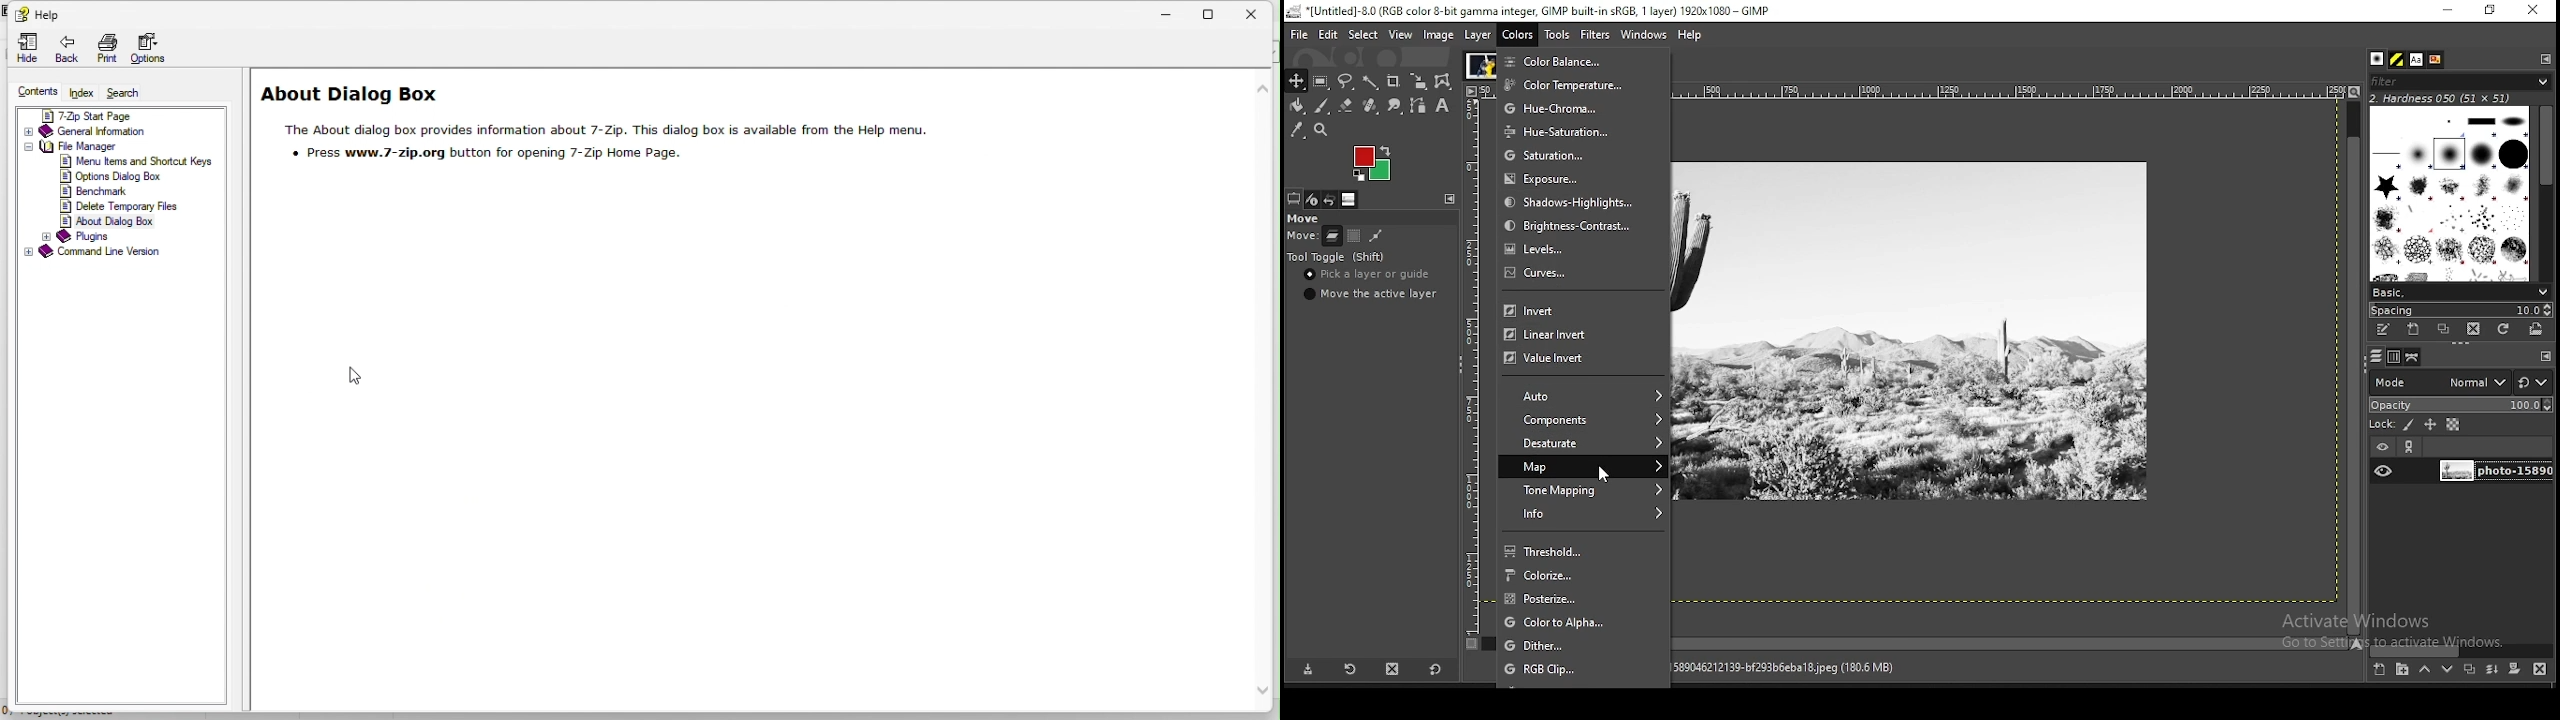 Image resolution: width=2576 pixels, height=728 pixels. Describe the element at coordinates (1297, 106) in the screenshot. I see `paint bucket tool` at that location.